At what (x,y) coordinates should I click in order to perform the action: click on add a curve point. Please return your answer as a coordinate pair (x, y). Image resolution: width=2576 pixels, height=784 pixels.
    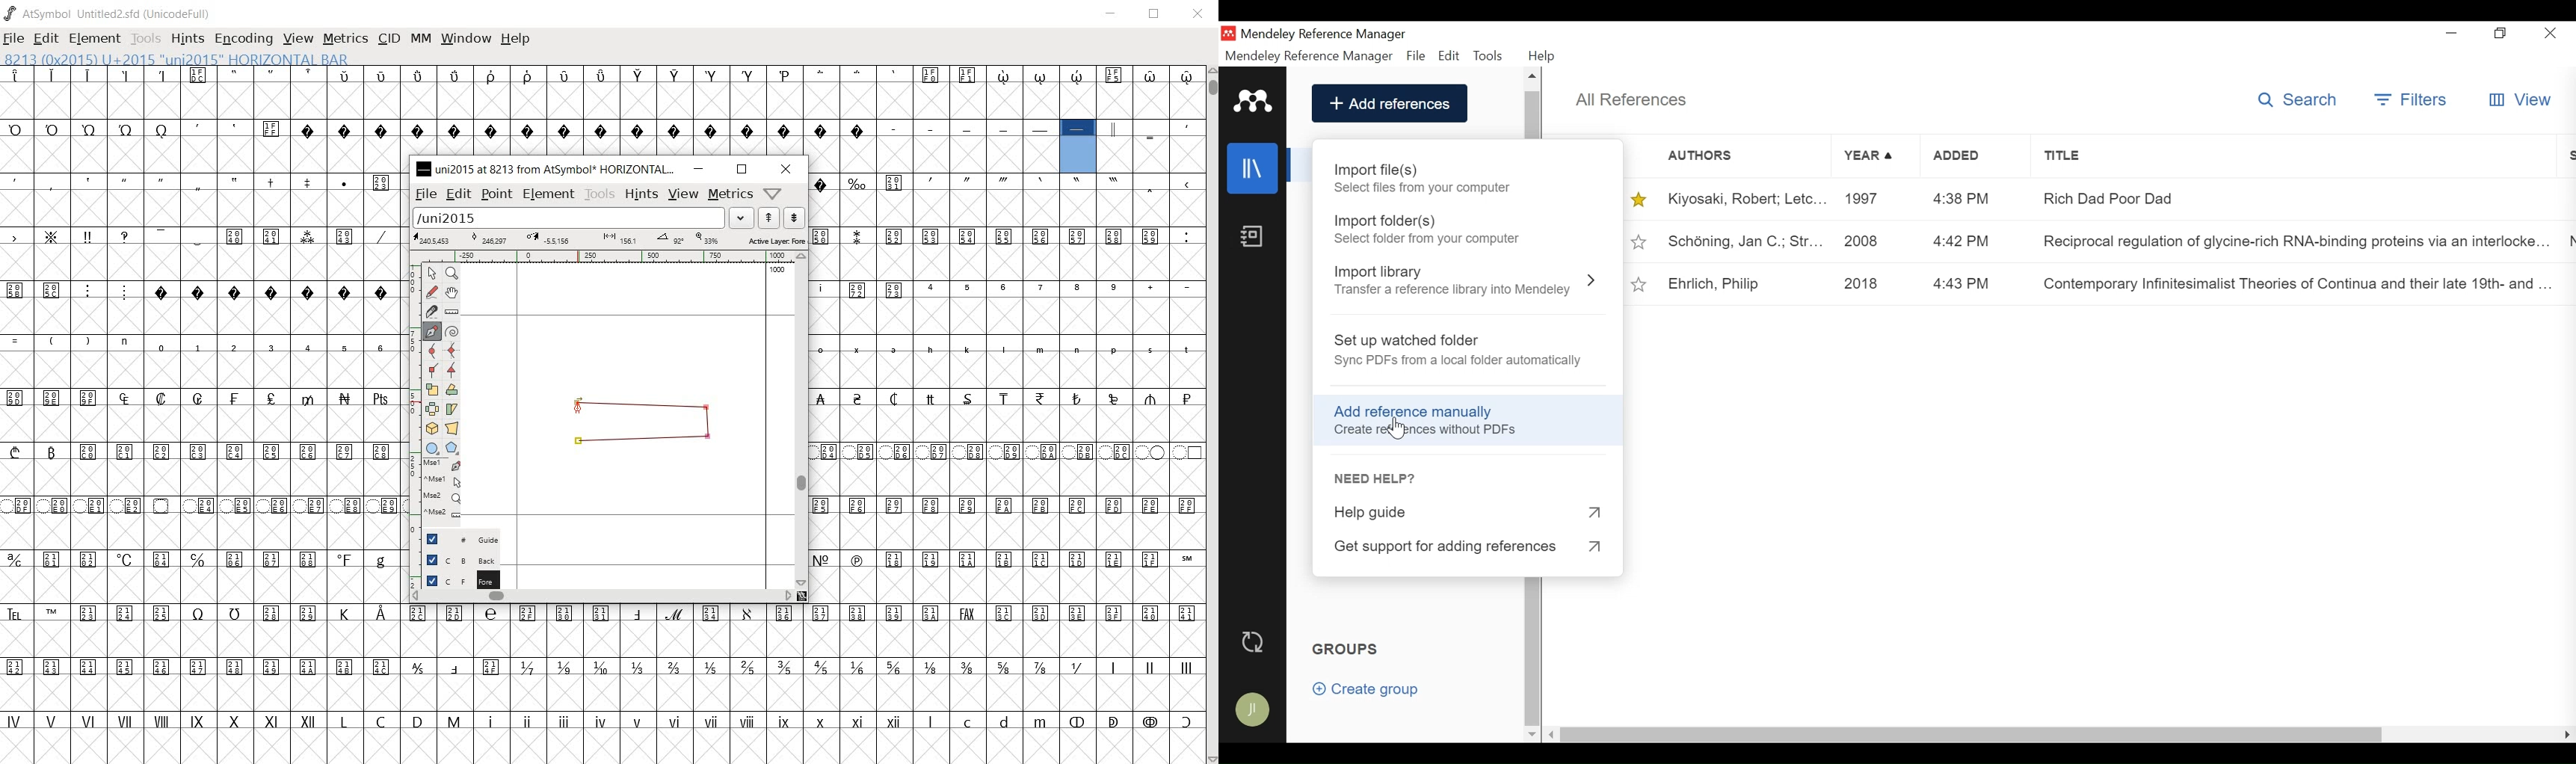
    Looking at the image, I should click on (431, 351).